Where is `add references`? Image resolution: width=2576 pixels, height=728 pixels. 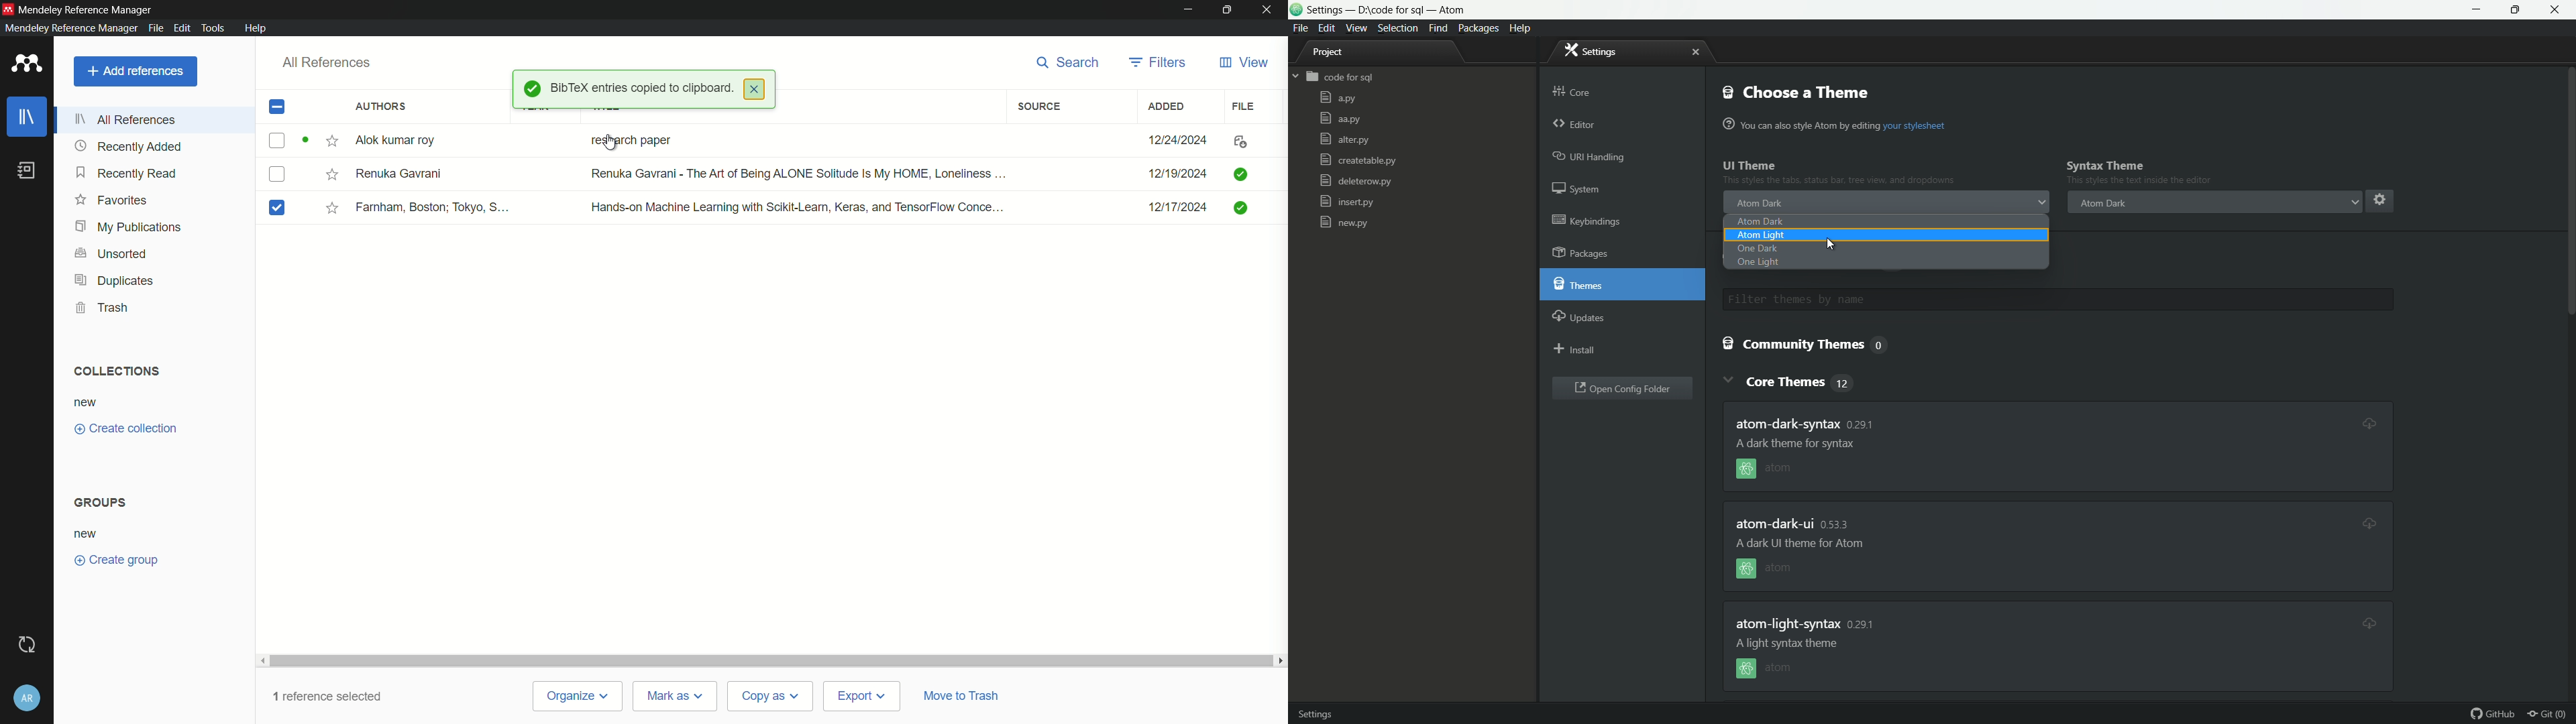
add references is located at coordinates (134, 71).